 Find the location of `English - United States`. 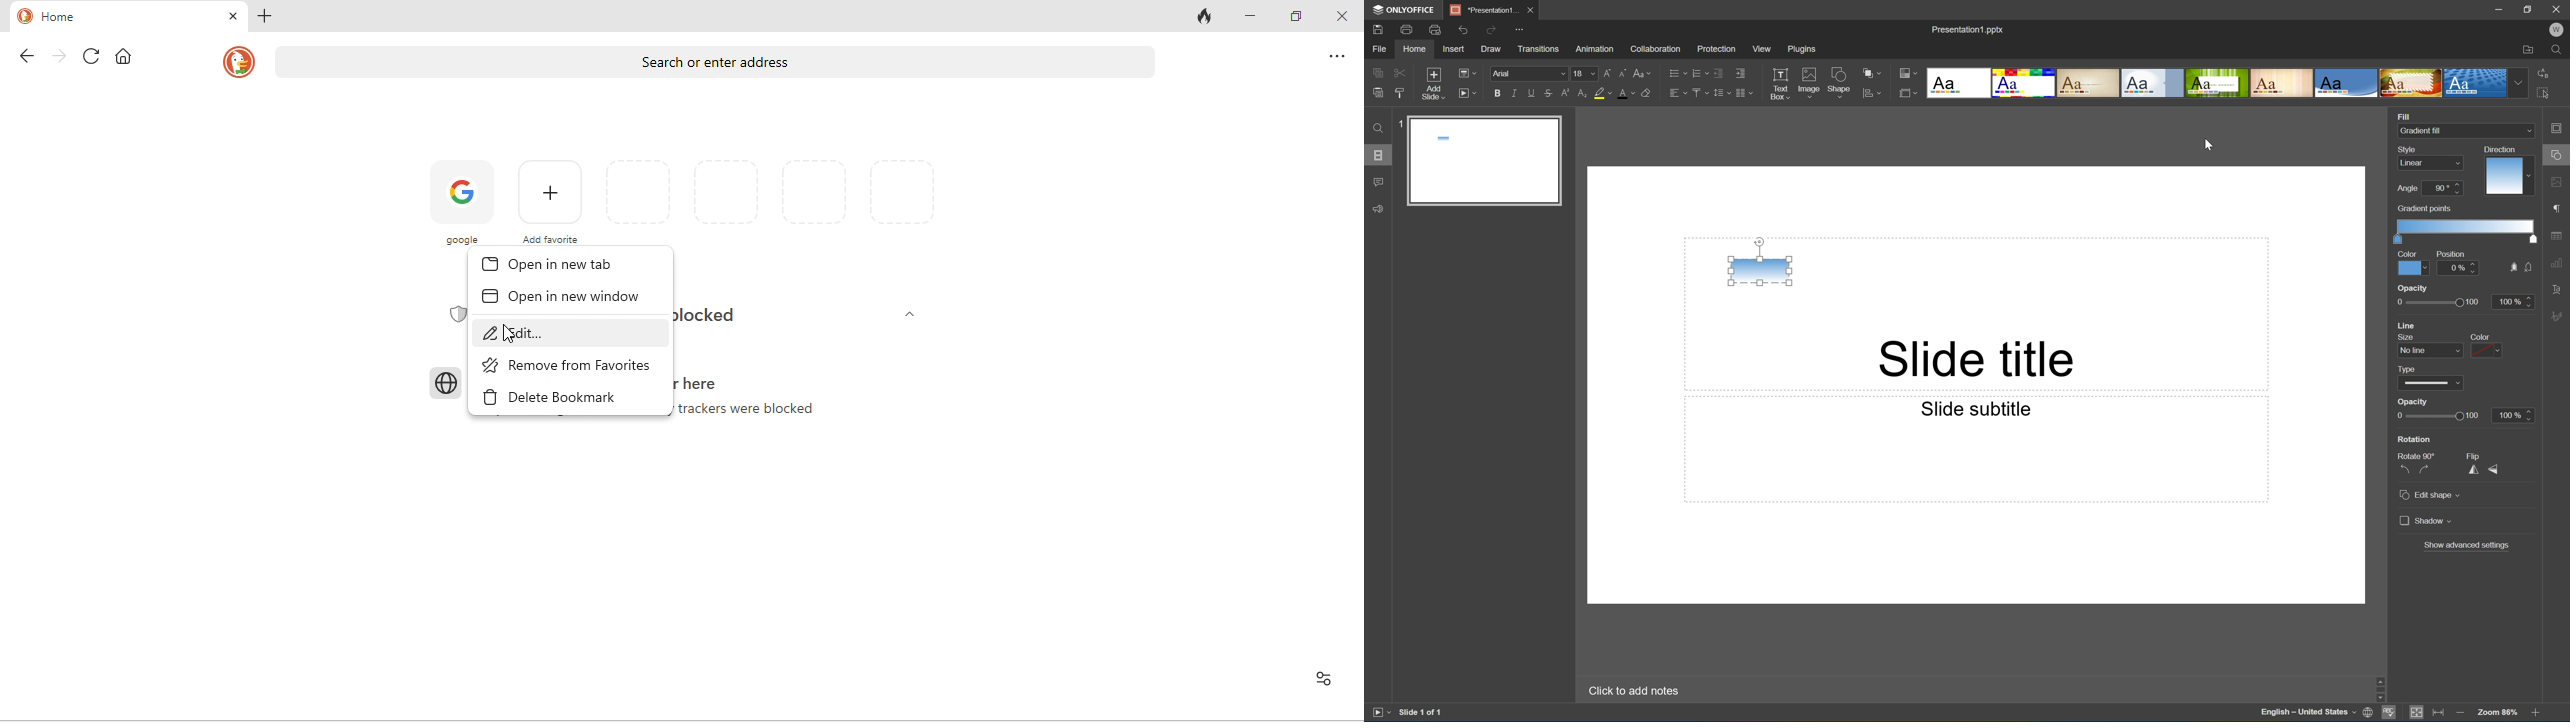

English - United States is located at coordinates (2308, 713).